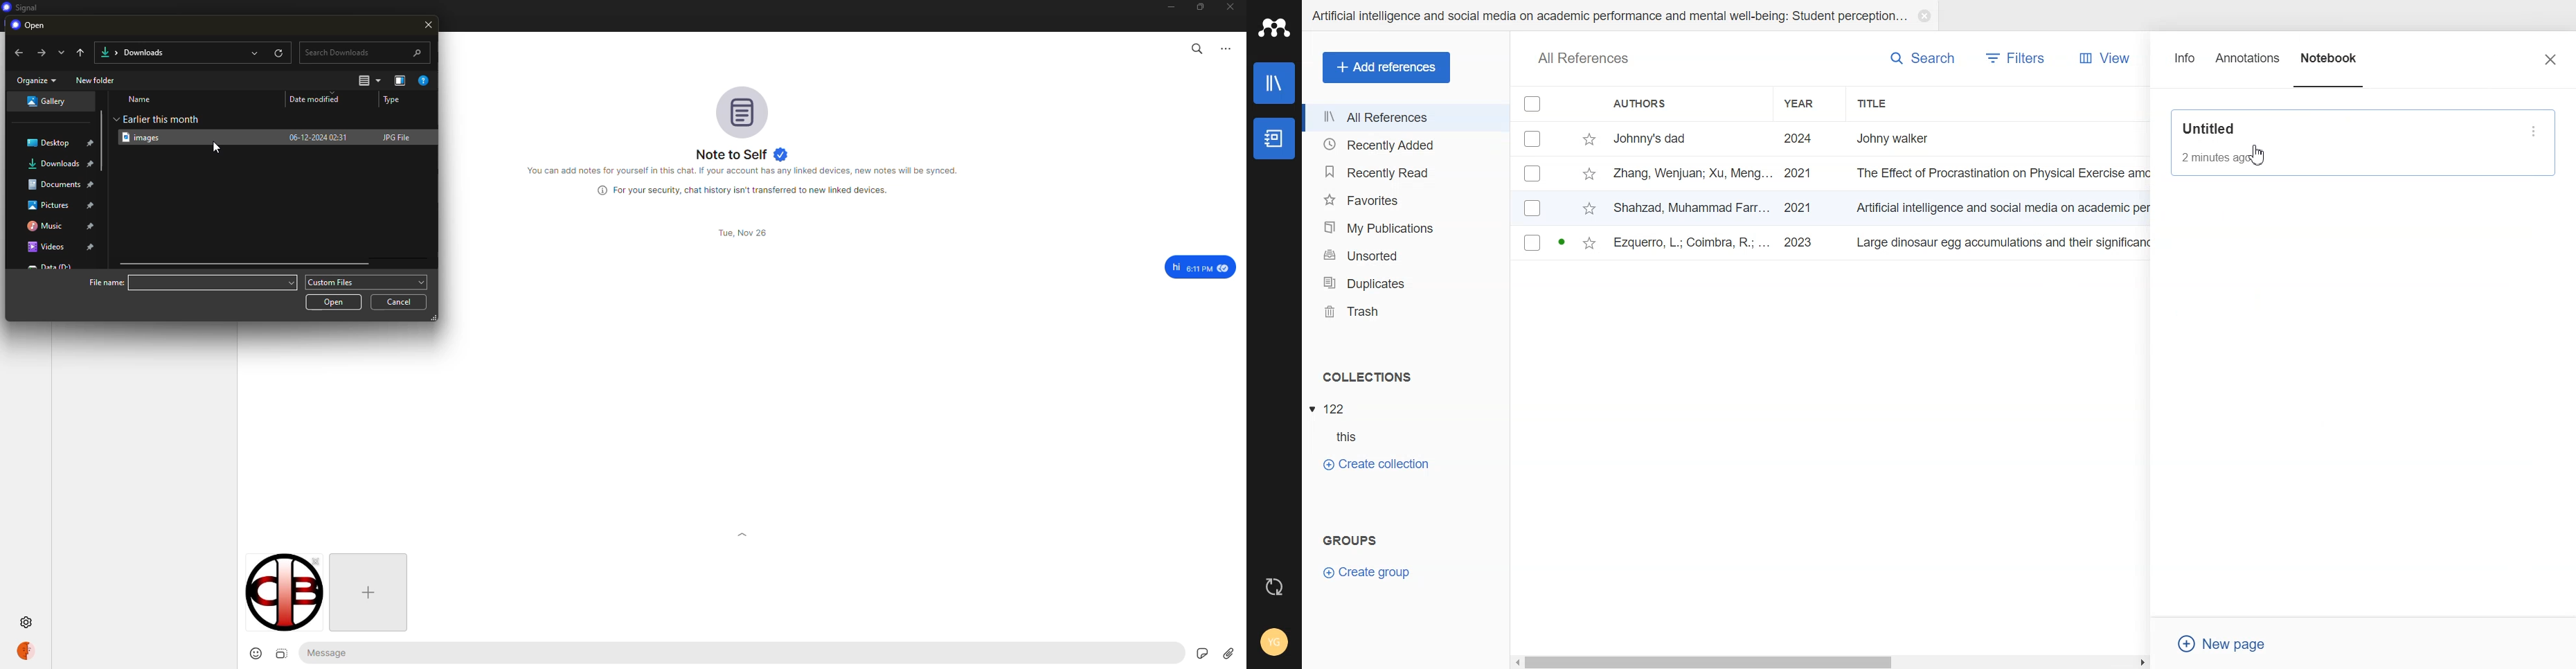 The height and width of the screenshot is (672, 2576). What do you see at coordinates (2185, 64) in the screenshot?
I see `Info` at bounding box center [2185, 64].